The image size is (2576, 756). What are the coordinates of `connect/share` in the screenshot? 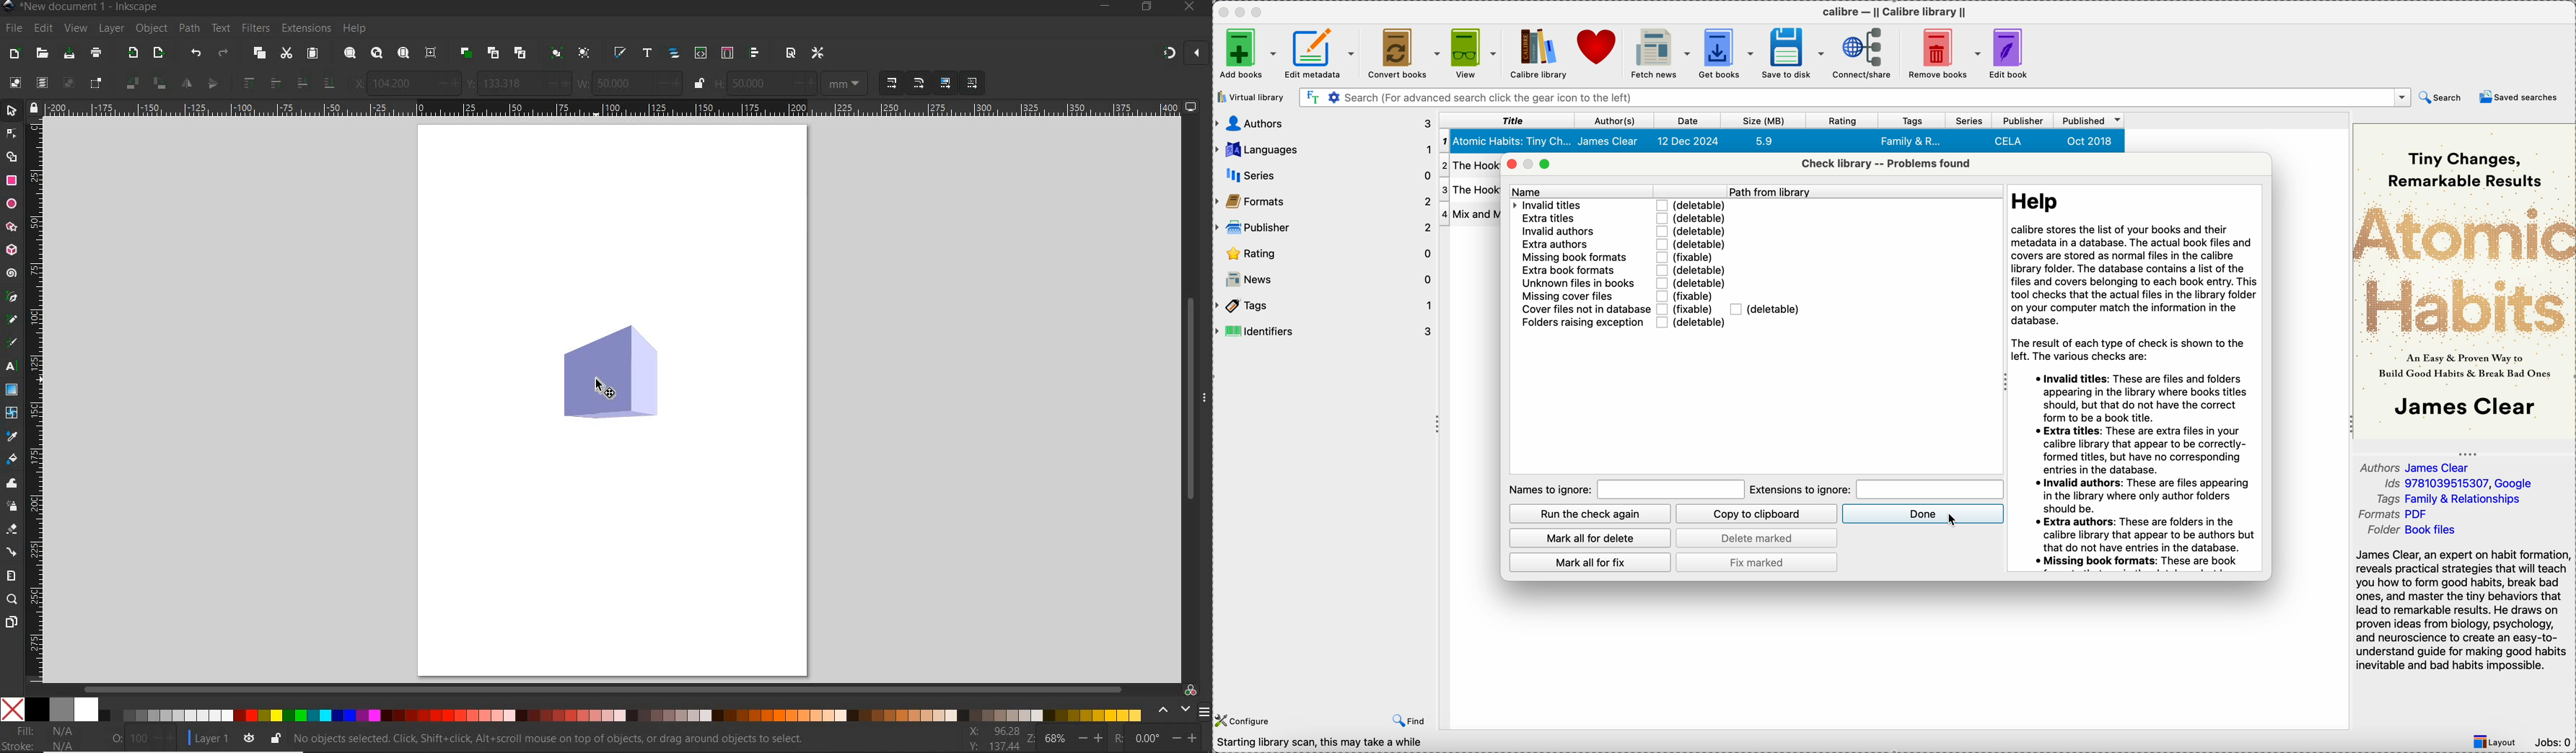 It's located at (1862, 54).